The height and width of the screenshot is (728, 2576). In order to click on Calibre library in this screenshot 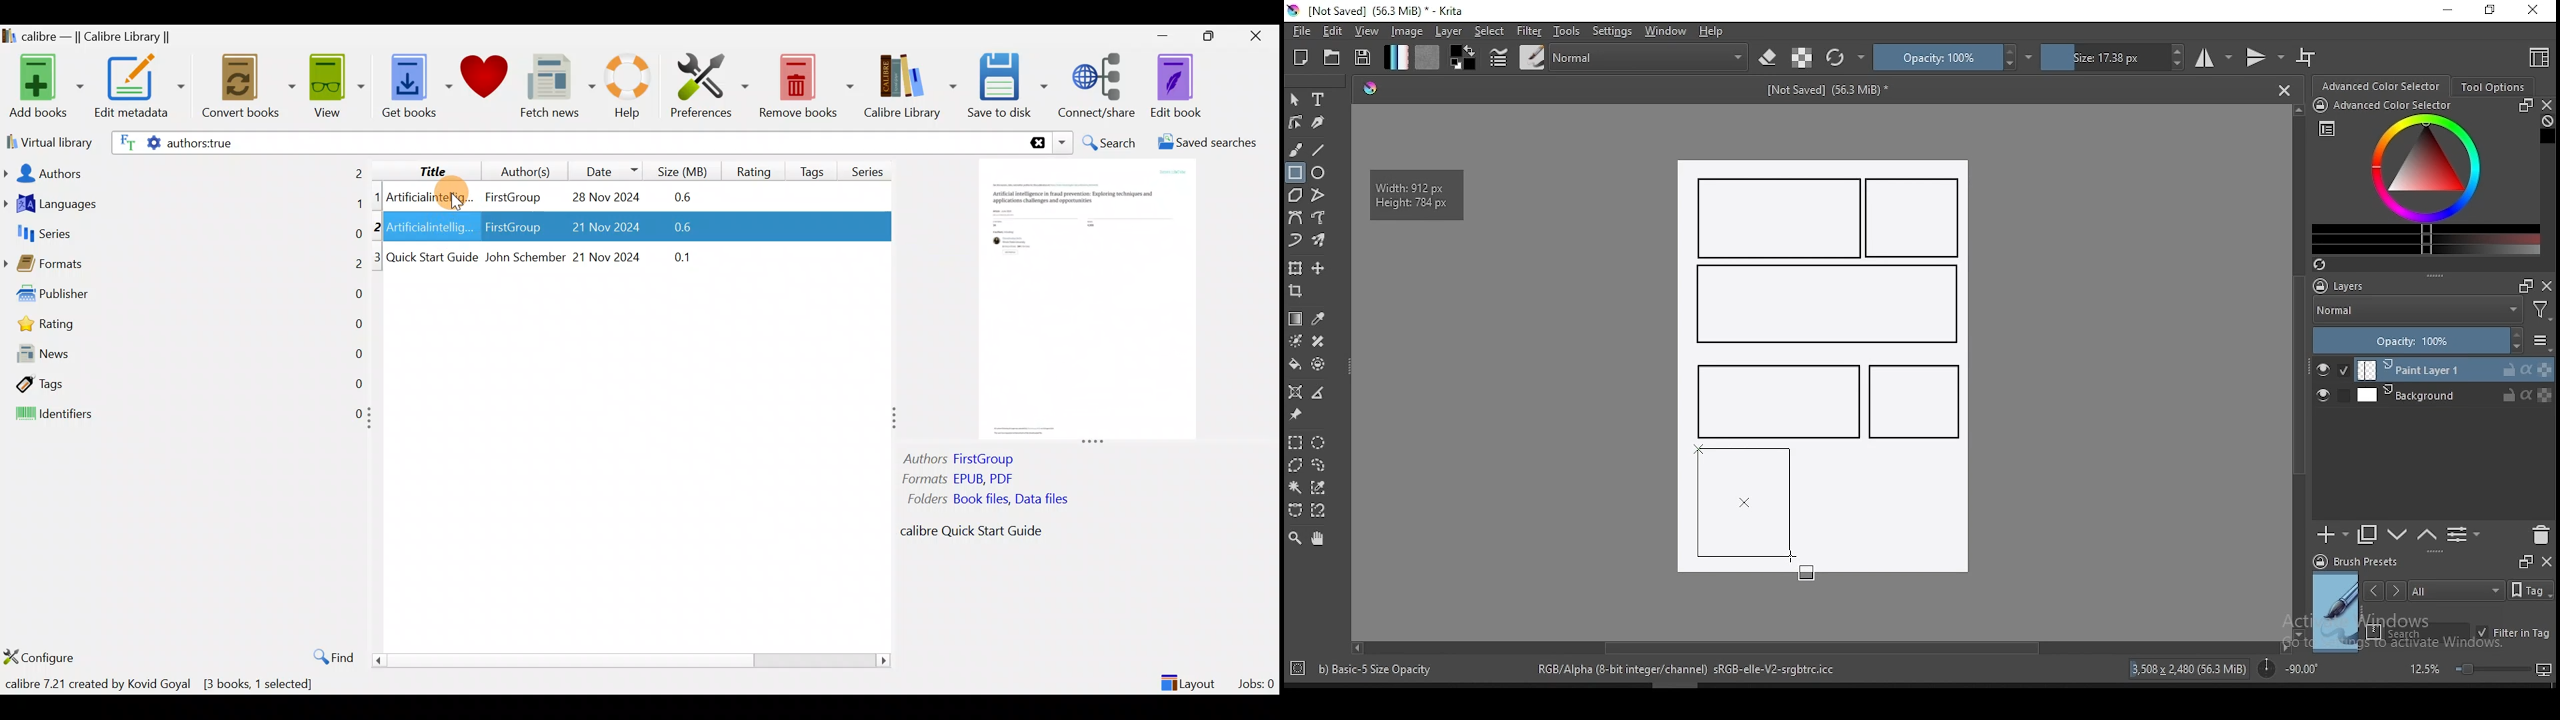, I will do `click(909, 83)`.